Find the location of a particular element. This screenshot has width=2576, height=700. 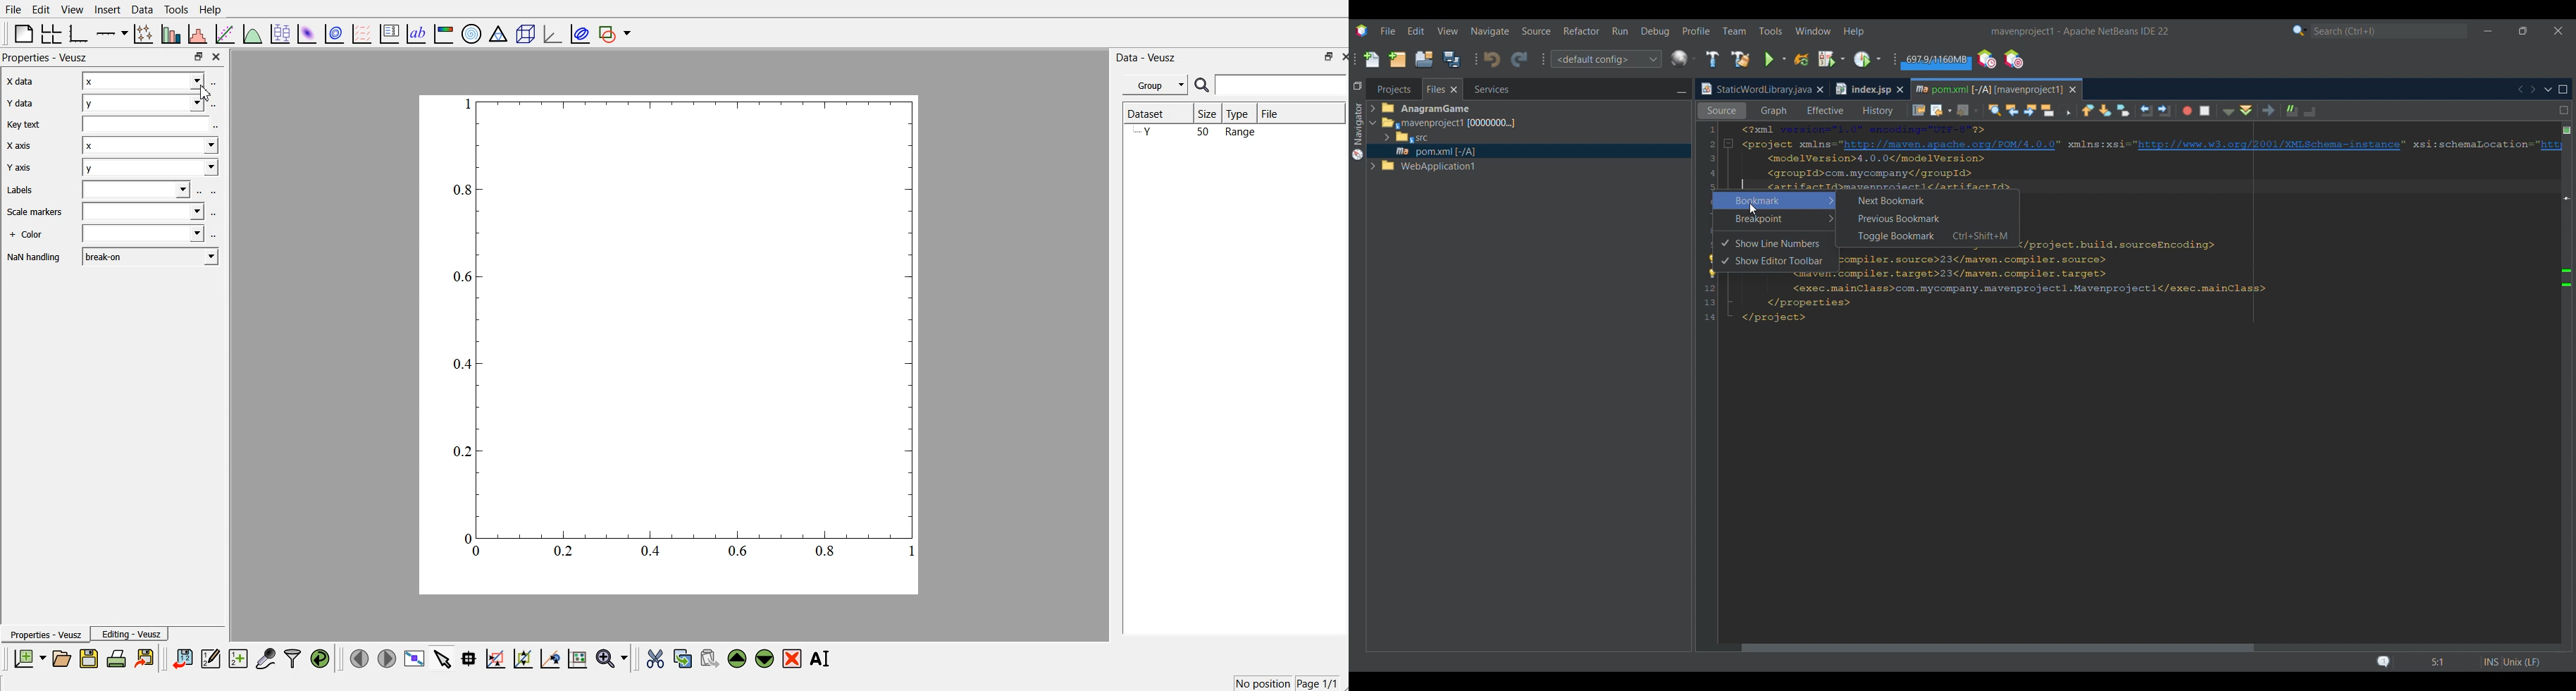

filter data is located at coordinates (292, 659).